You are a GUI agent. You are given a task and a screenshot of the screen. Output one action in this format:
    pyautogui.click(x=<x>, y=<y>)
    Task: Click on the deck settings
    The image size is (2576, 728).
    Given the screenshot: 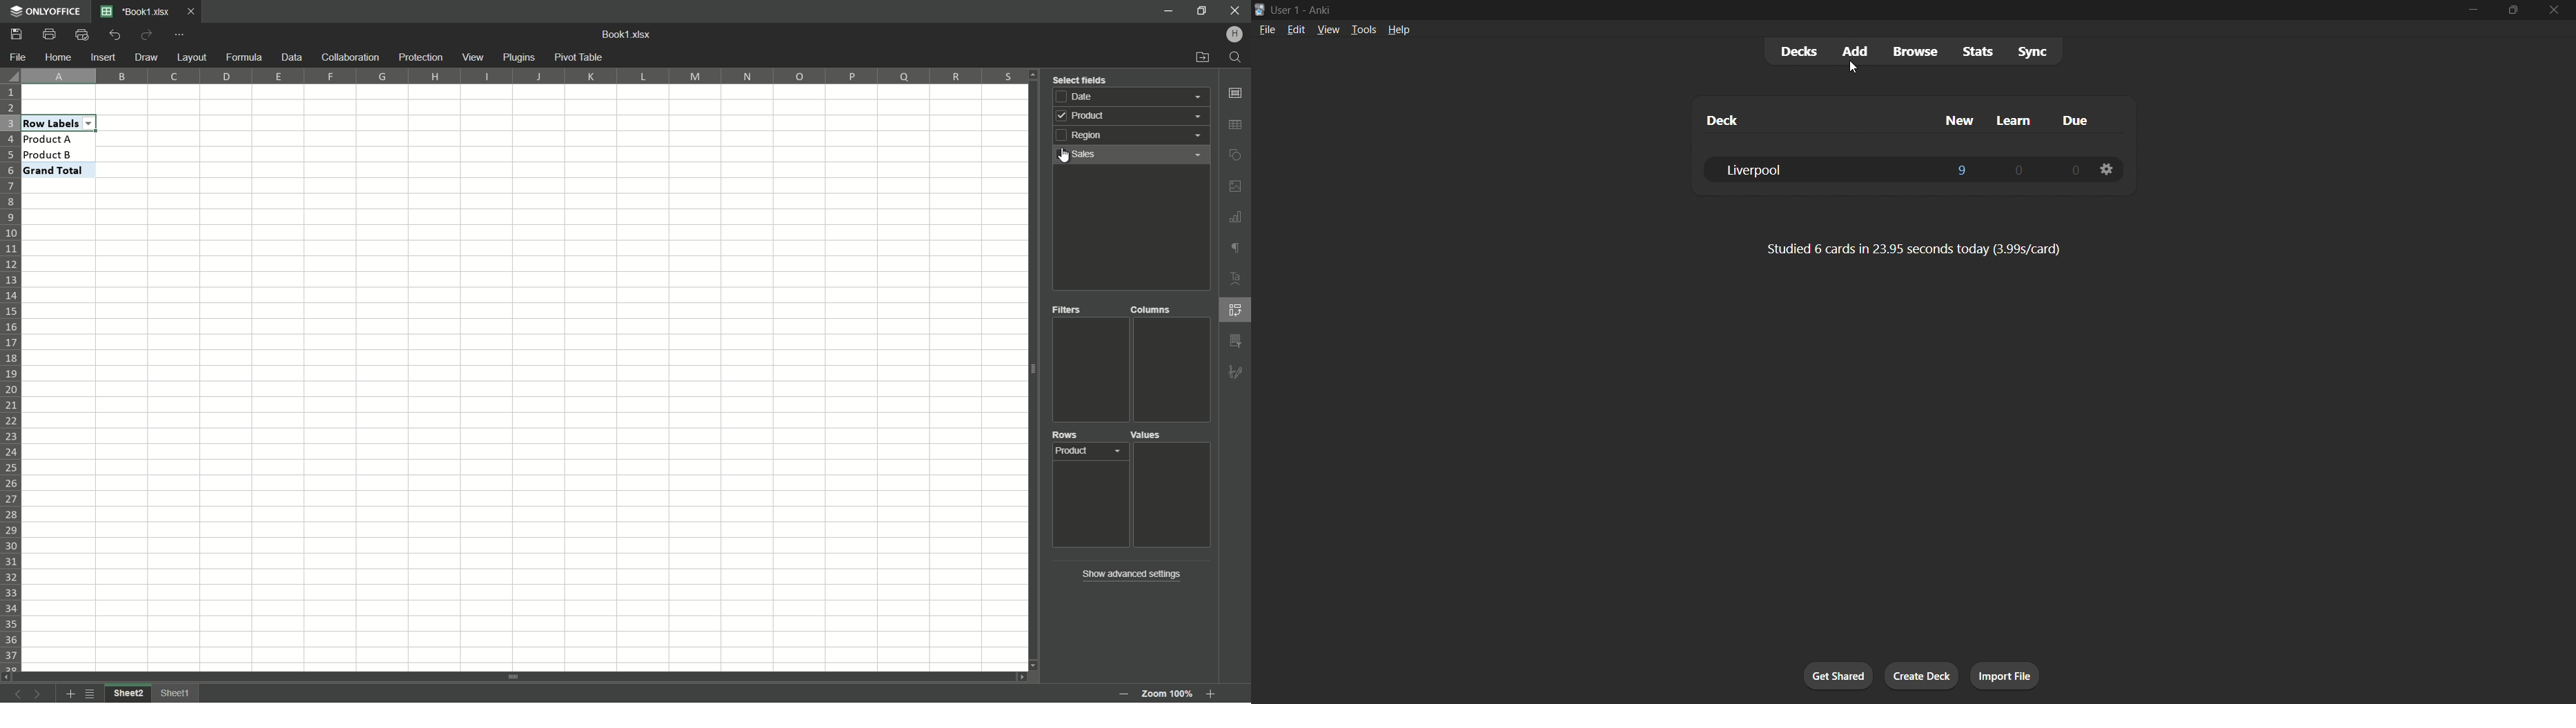 What is the action you would take?
    pyautogui.click(x=2111, y=170)
    